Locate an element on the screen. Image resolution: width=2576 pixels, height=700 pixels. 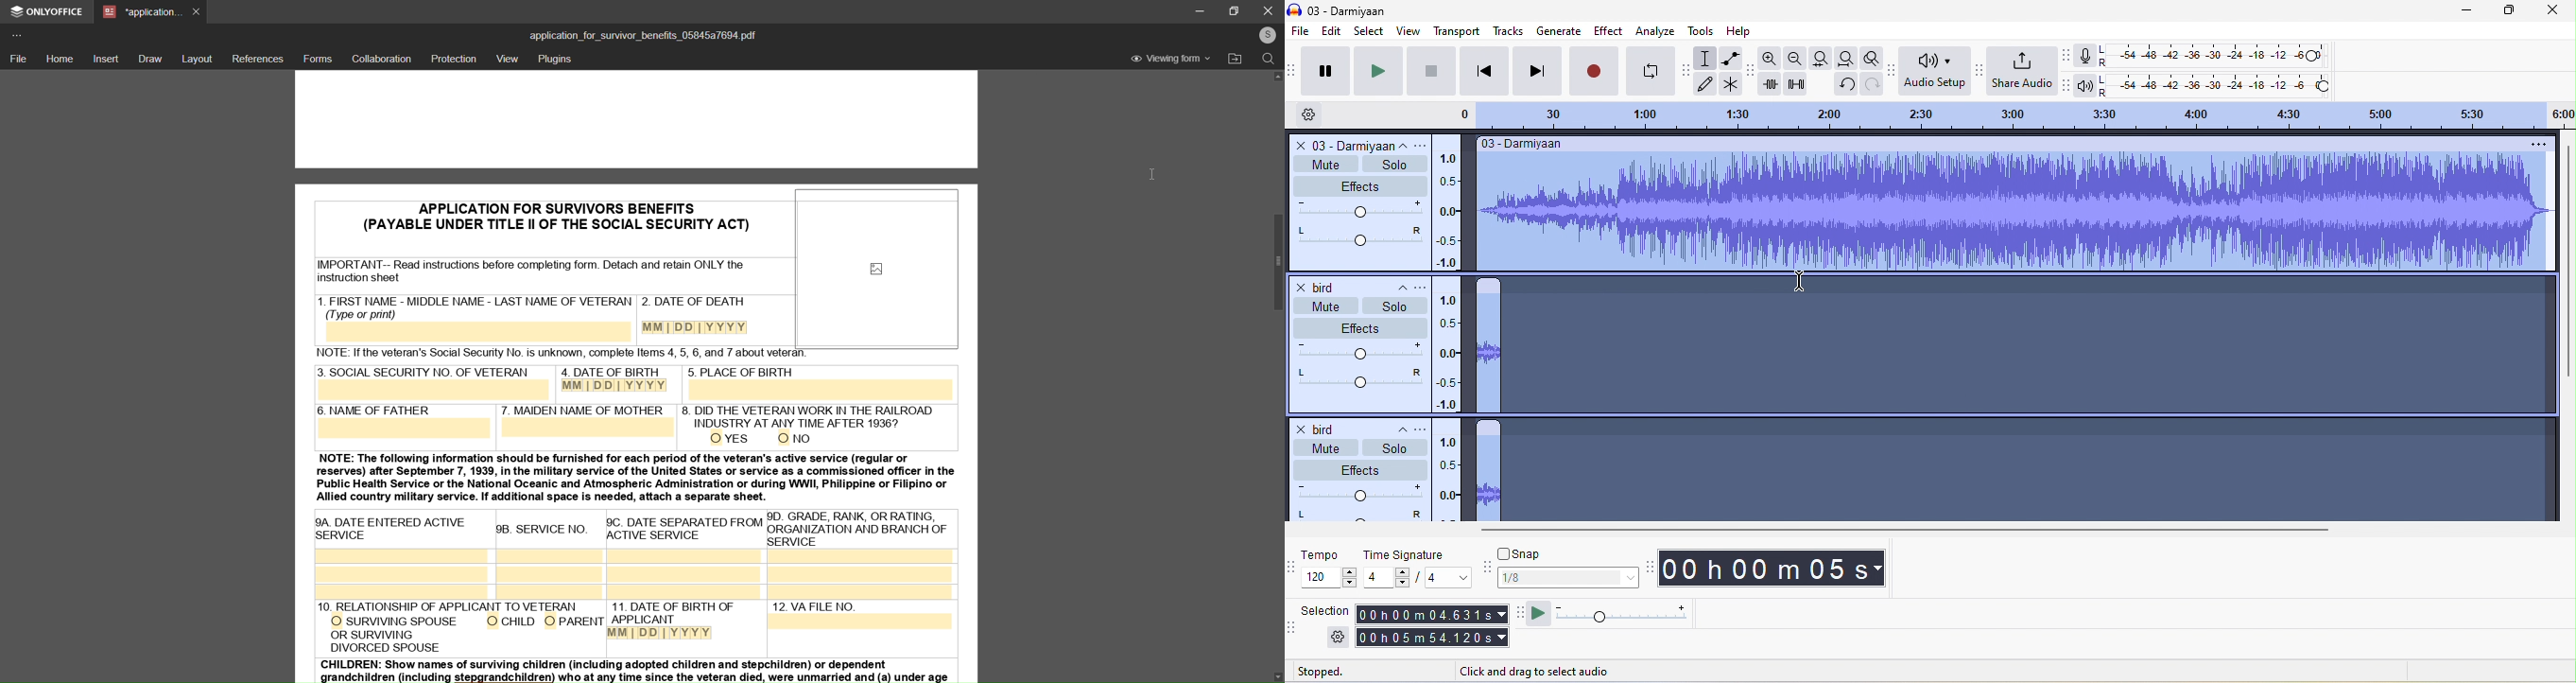
03- darmiyaan is located at coordinates (1510, 144).